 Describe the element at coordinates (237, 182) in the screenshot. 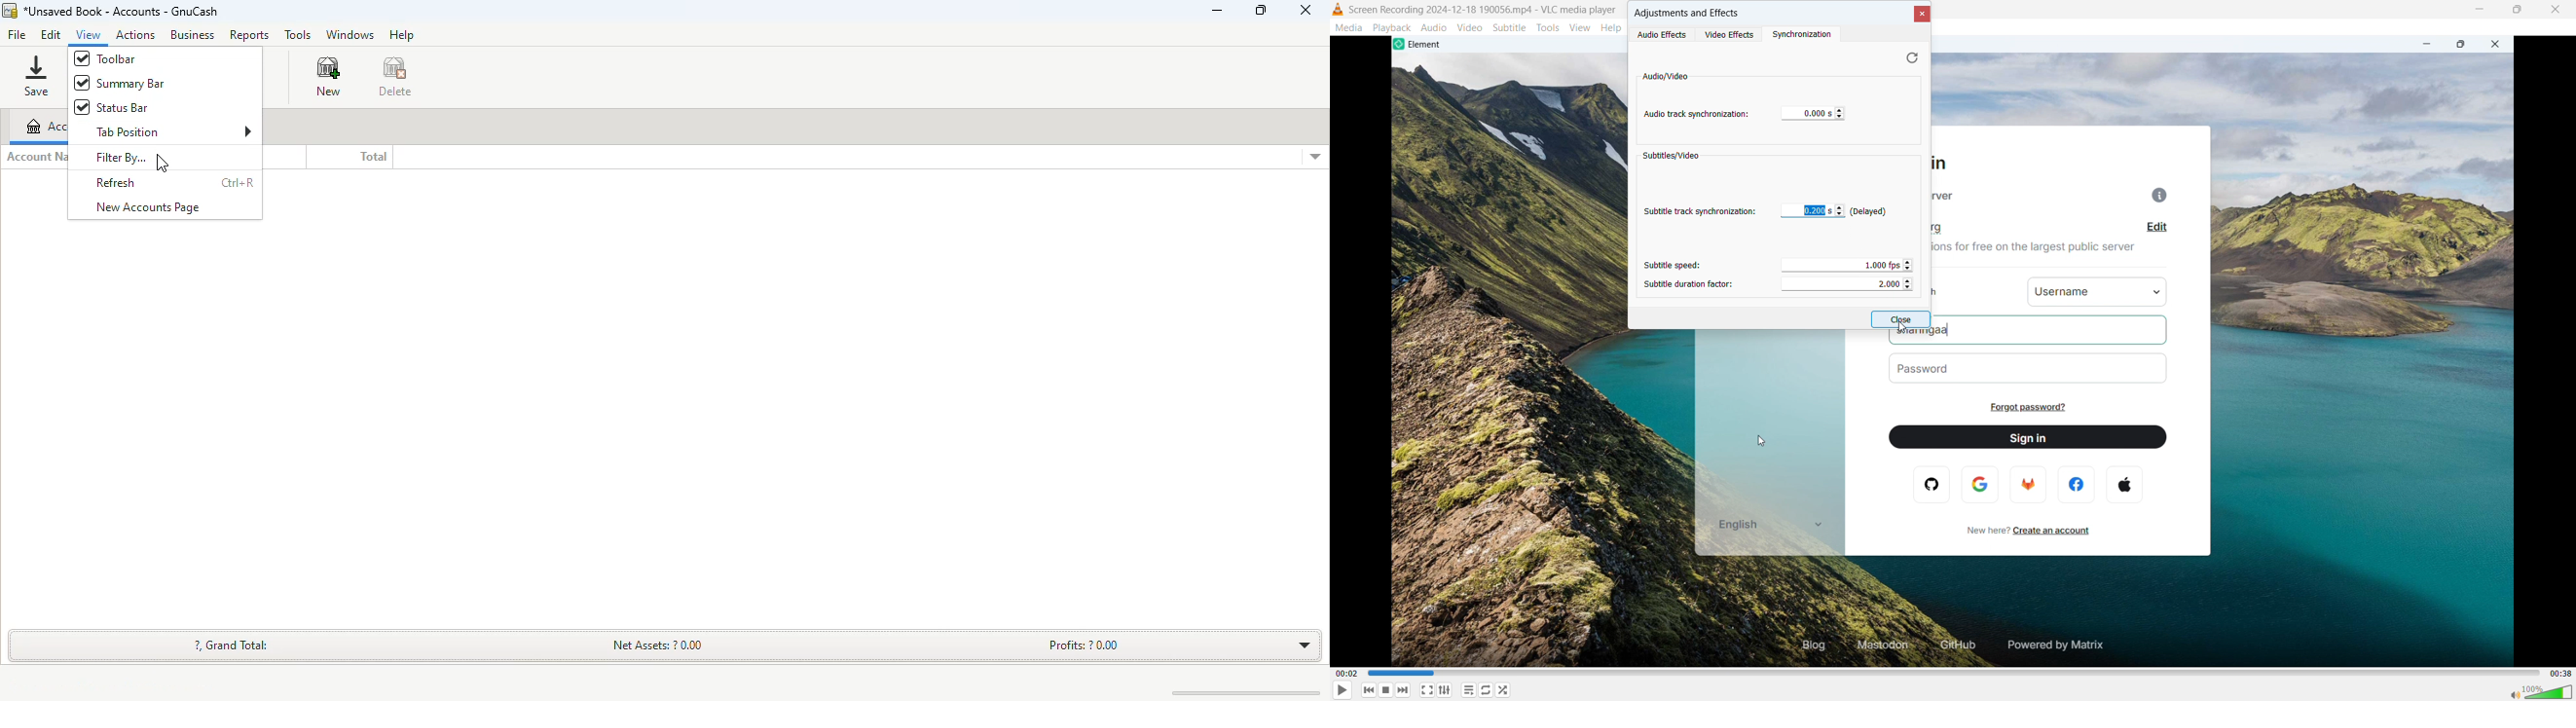

I see `shortcut for refresh` at that location.